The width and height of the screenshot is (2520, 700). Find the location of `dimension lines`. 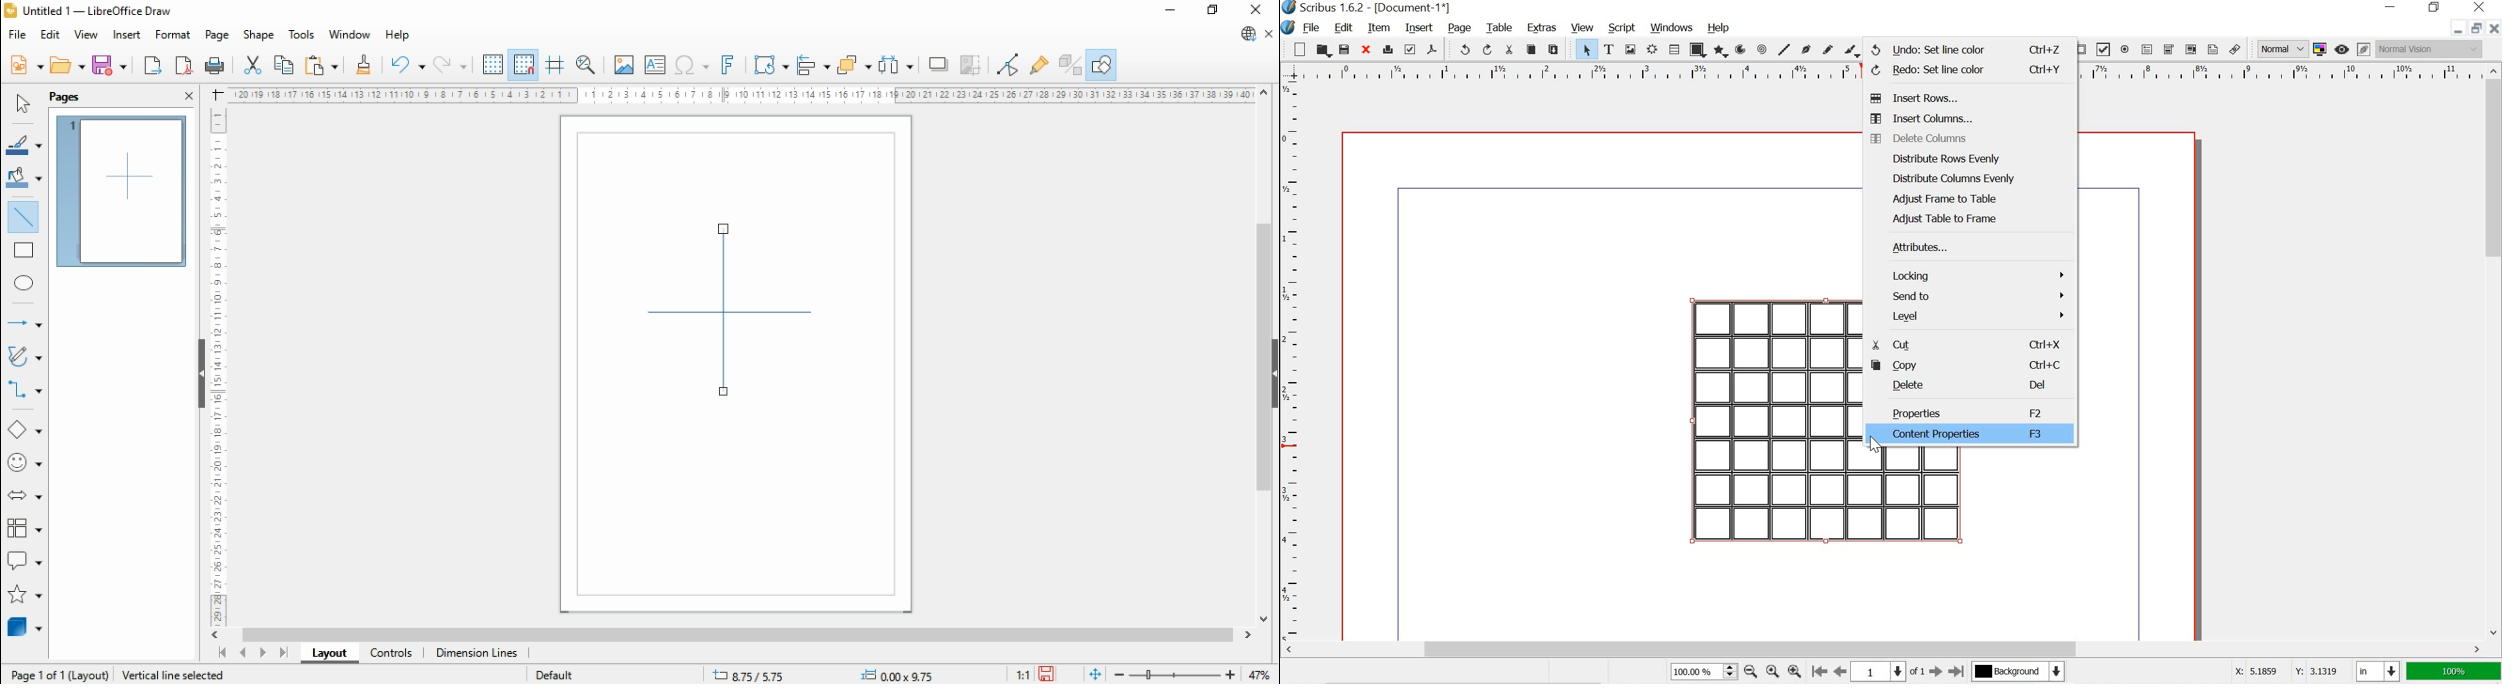

dimension lines is located at coordinates (477, 654).